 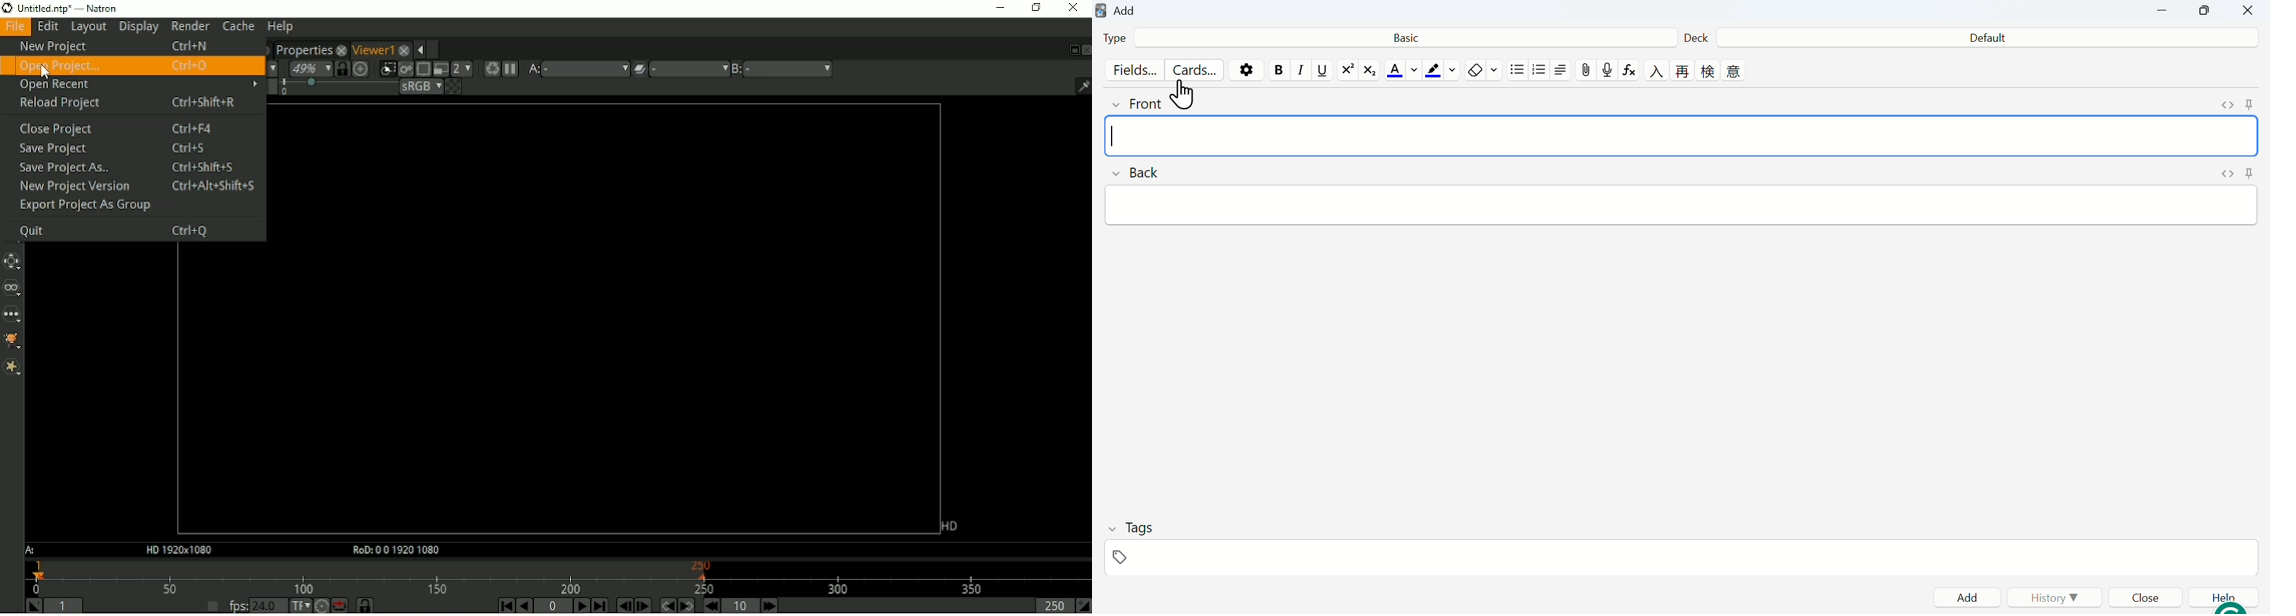 What do you see at coordinates (1133, 69) in the screenshot?
I see `Fields` at bounding box center [1133, 69].